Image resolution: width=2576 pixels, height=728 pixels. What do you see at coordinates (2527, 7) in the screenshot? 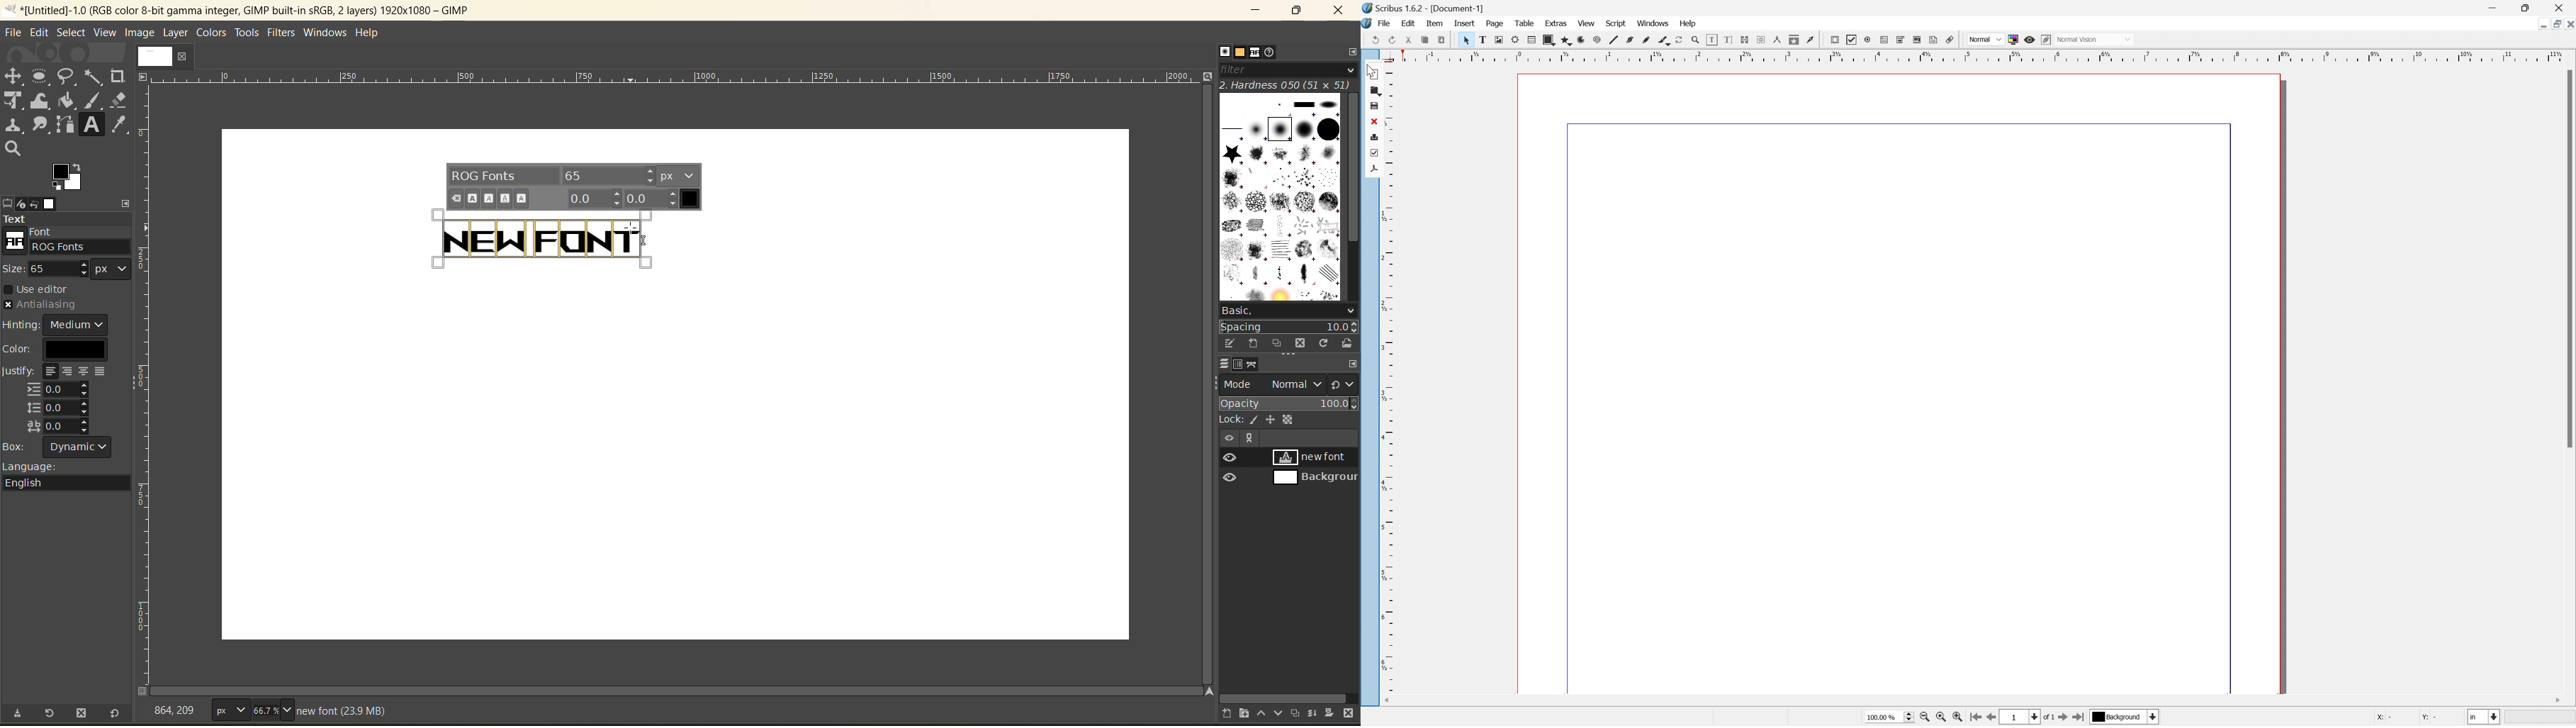
I see `restore down` at bounding box center [2527, 7].